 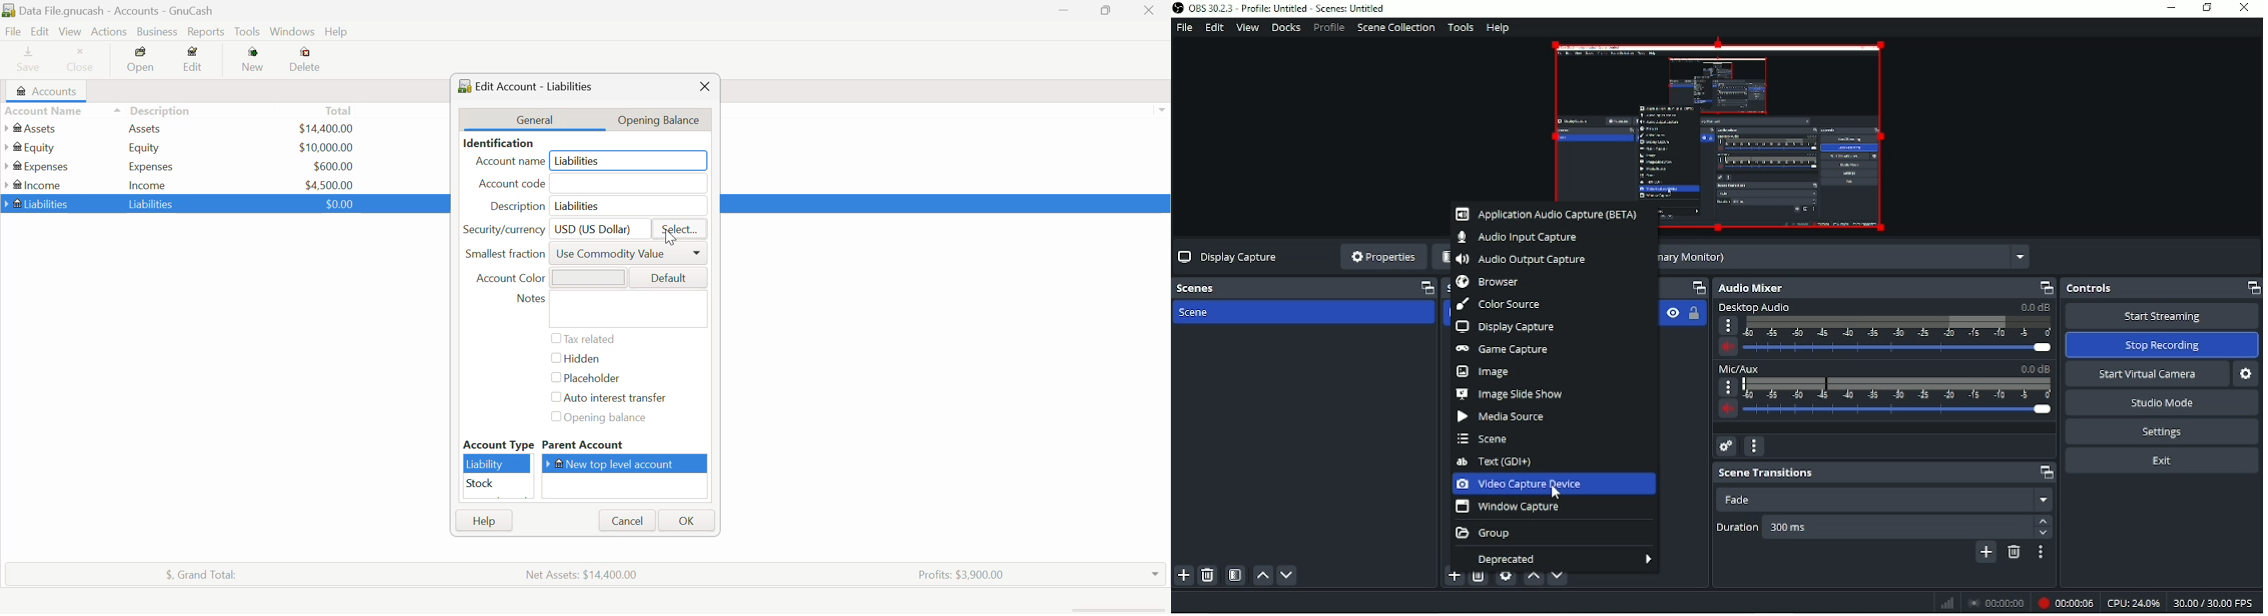 I want to click on Open scene filters, so click(x=1235, y=576).